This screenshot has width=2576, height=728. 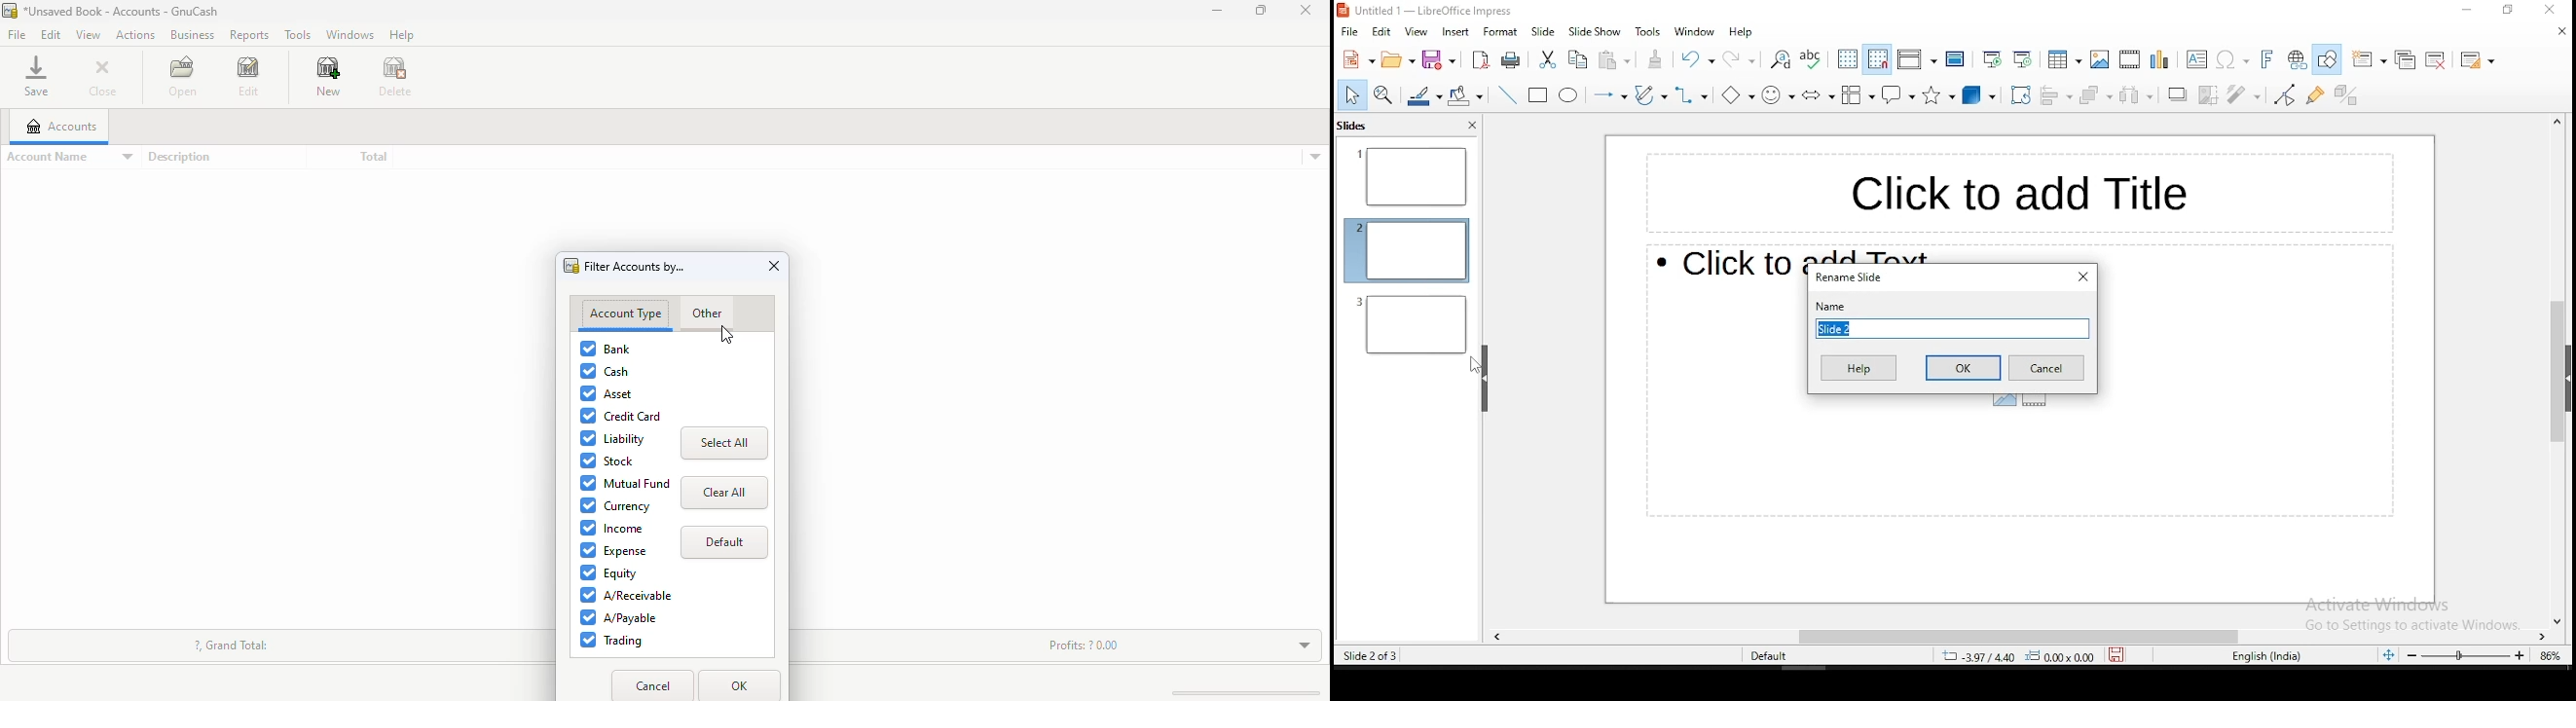 I want to click on block arrows, so click(x=1817, y=94).